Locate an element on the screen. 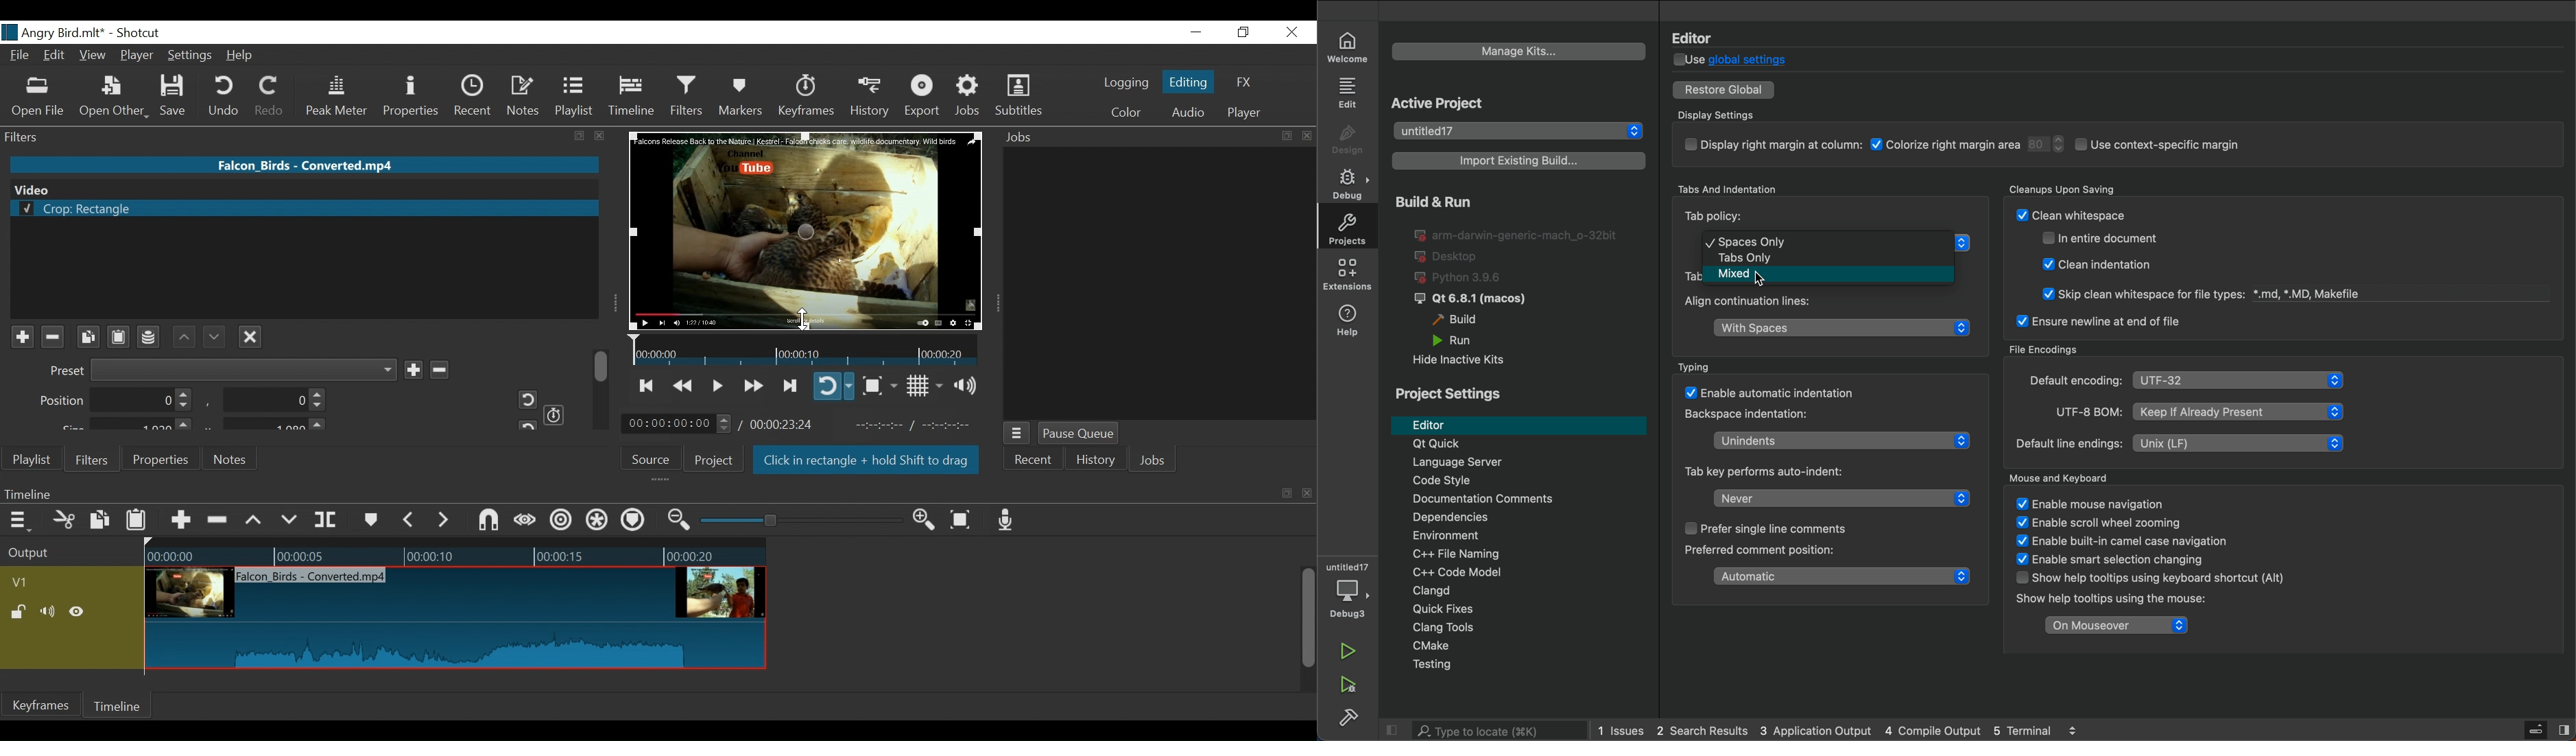  global settings is located at coordinates (1741, 59).